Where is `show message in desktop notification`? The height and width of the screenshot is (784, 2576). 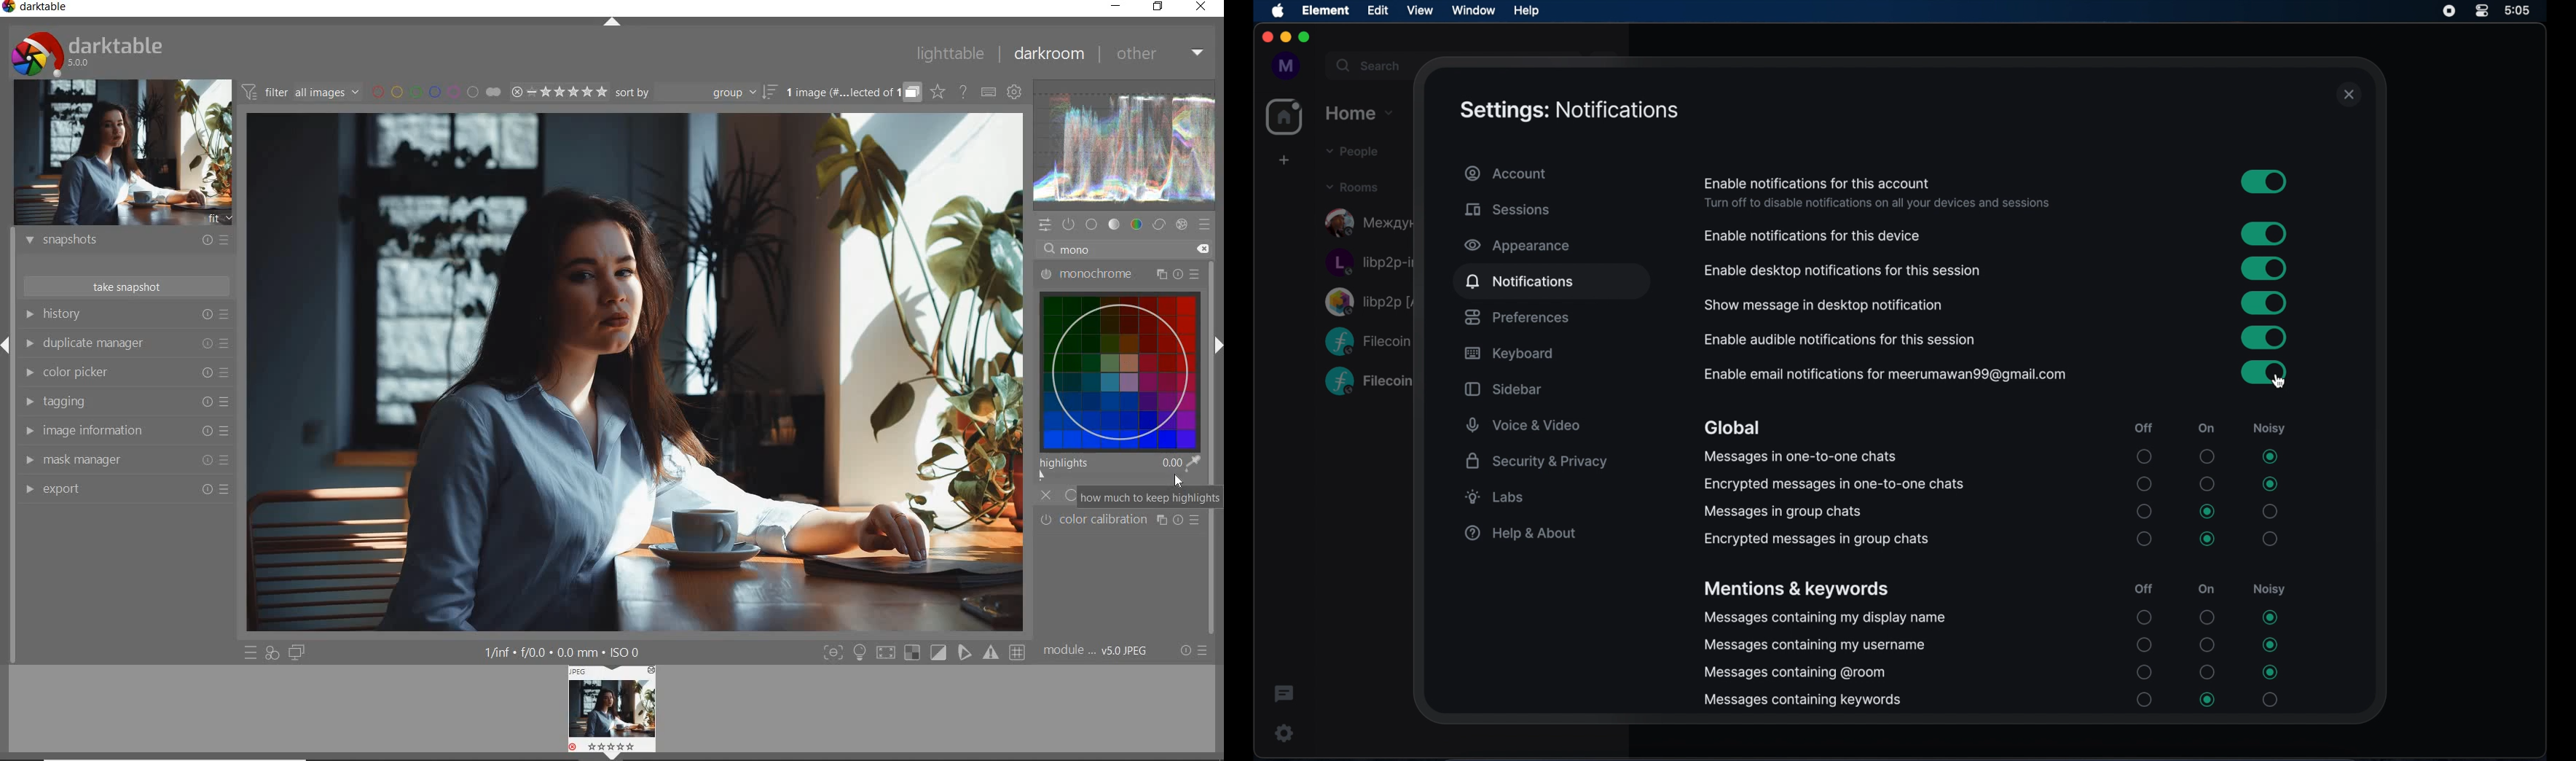 show message in desktop notification is located at coordinates (1824, 306).